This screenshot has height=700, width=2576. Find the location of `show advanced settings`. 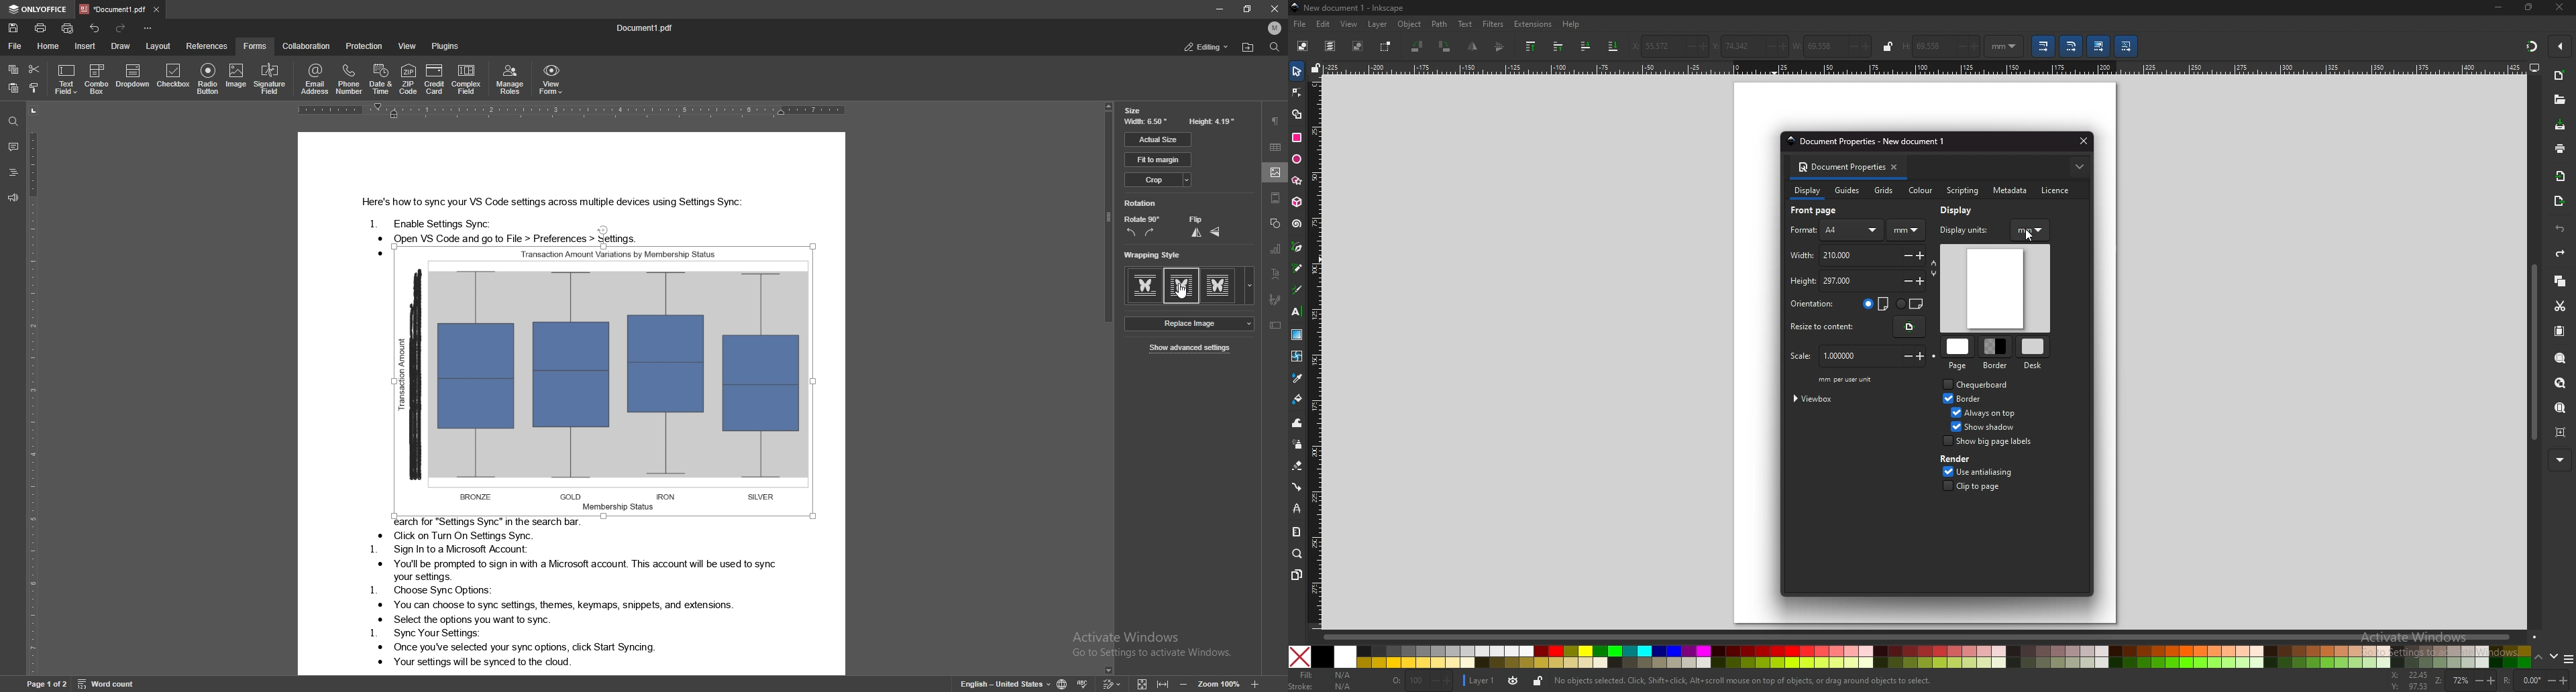

show advanced settings is located at coordinates (1189, 349).